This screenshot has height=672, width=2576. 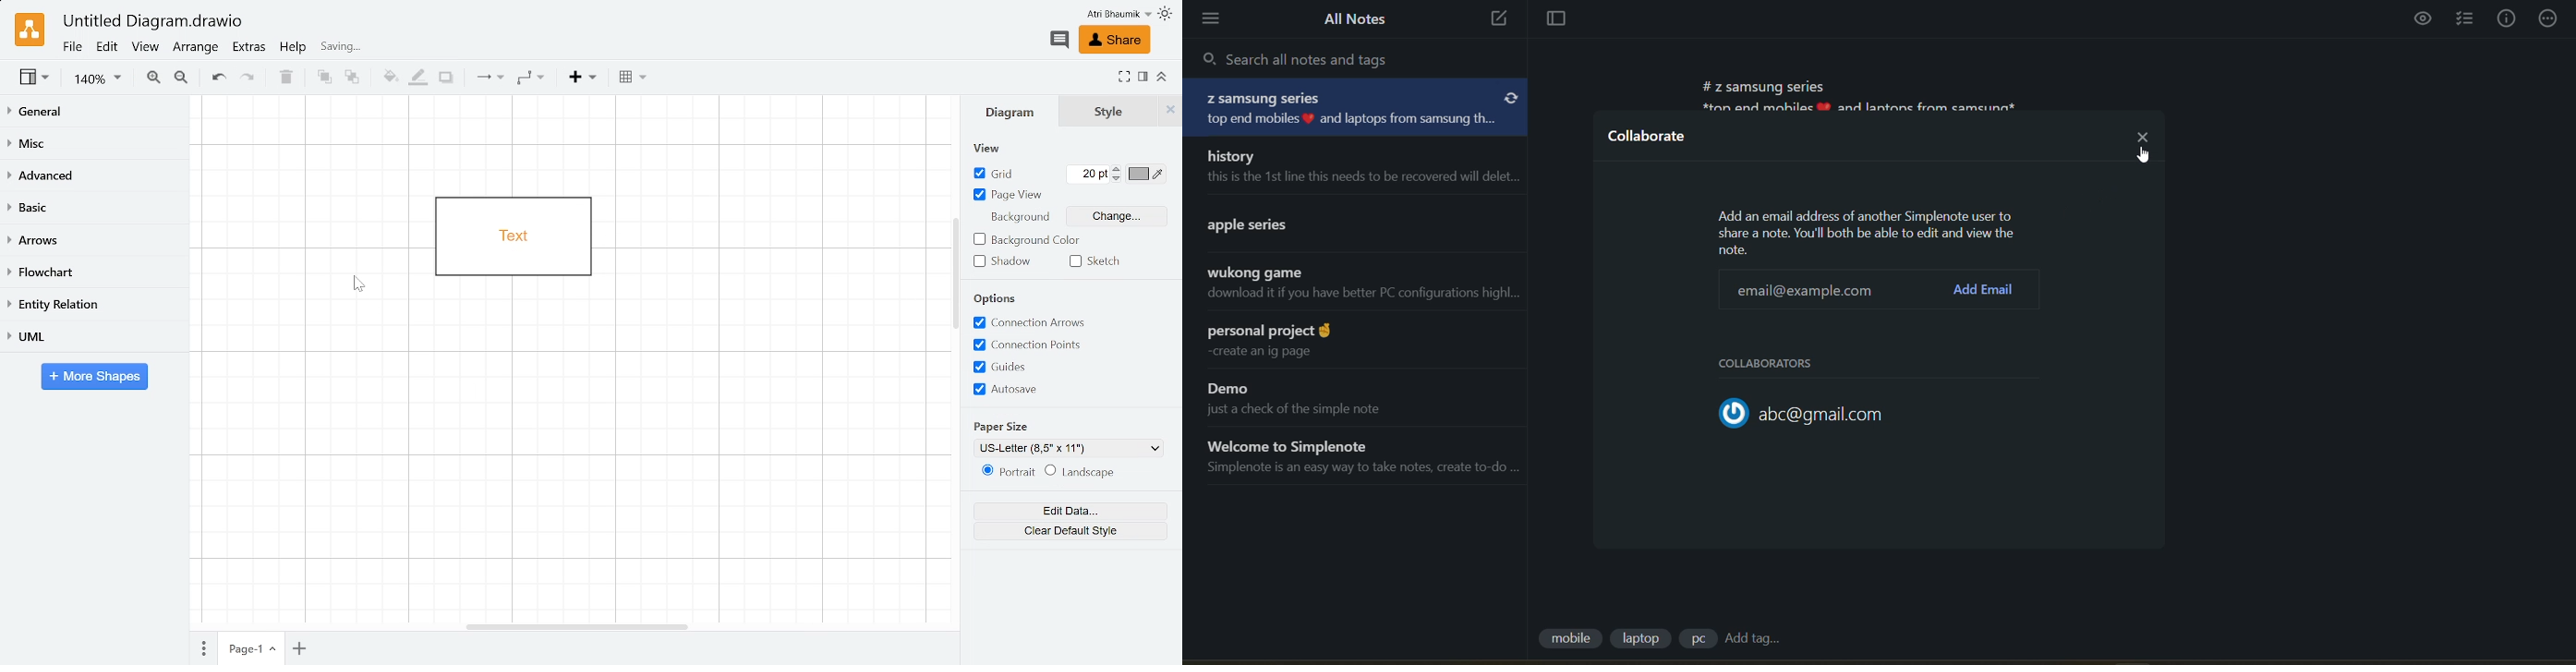 I want to click on Edit data, so click(x=1065, y=512).